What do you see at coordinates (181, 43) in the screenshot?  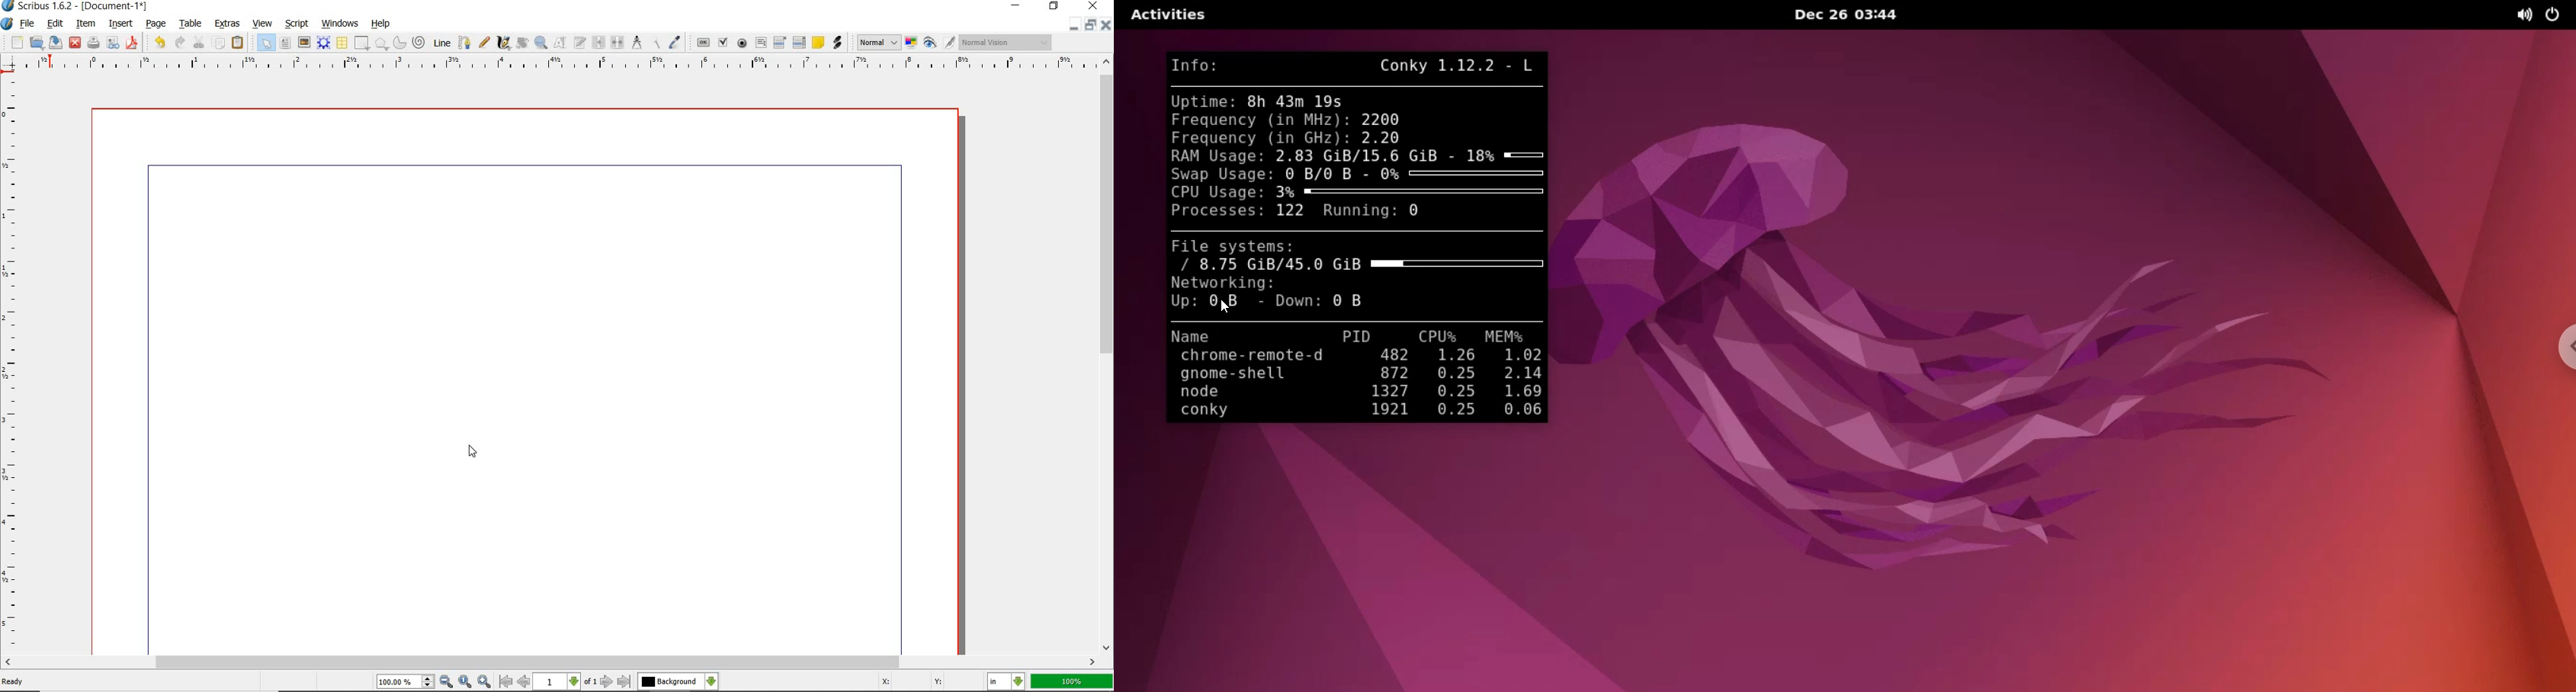 I see `redo` at bounding box center [181, 43].